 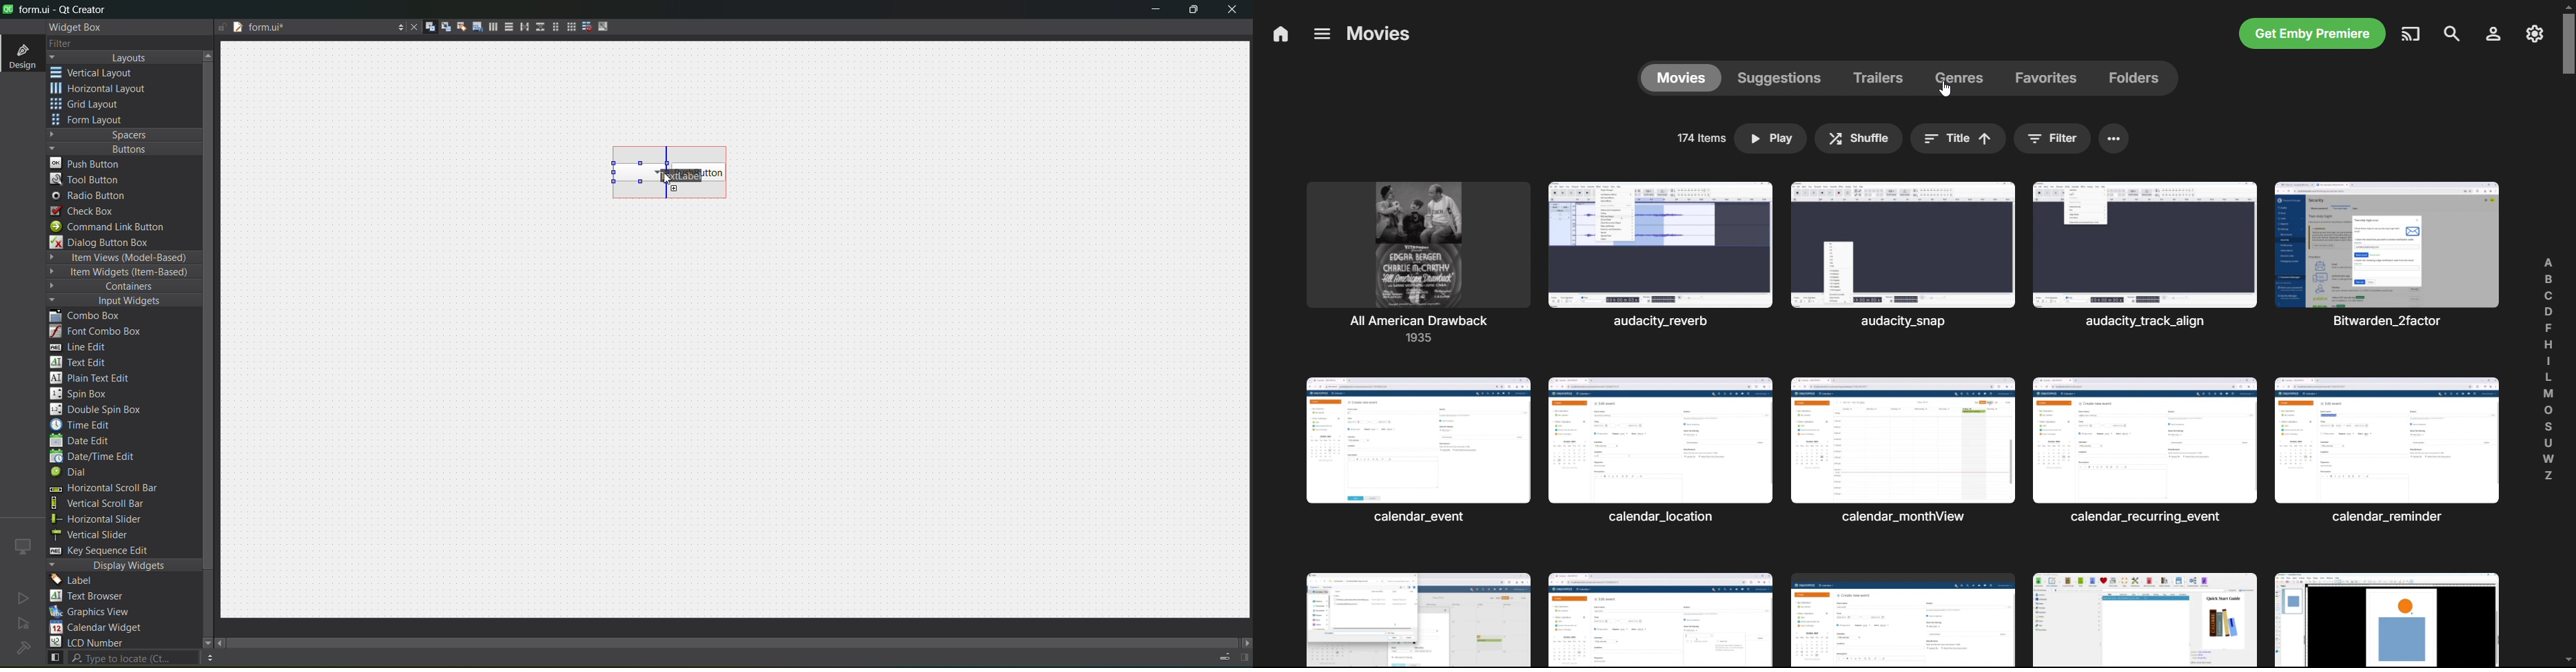 What do you see at coordinates (1947, 91) in the screenshot?
I see `cursor` at bounding box center [1947, 91].